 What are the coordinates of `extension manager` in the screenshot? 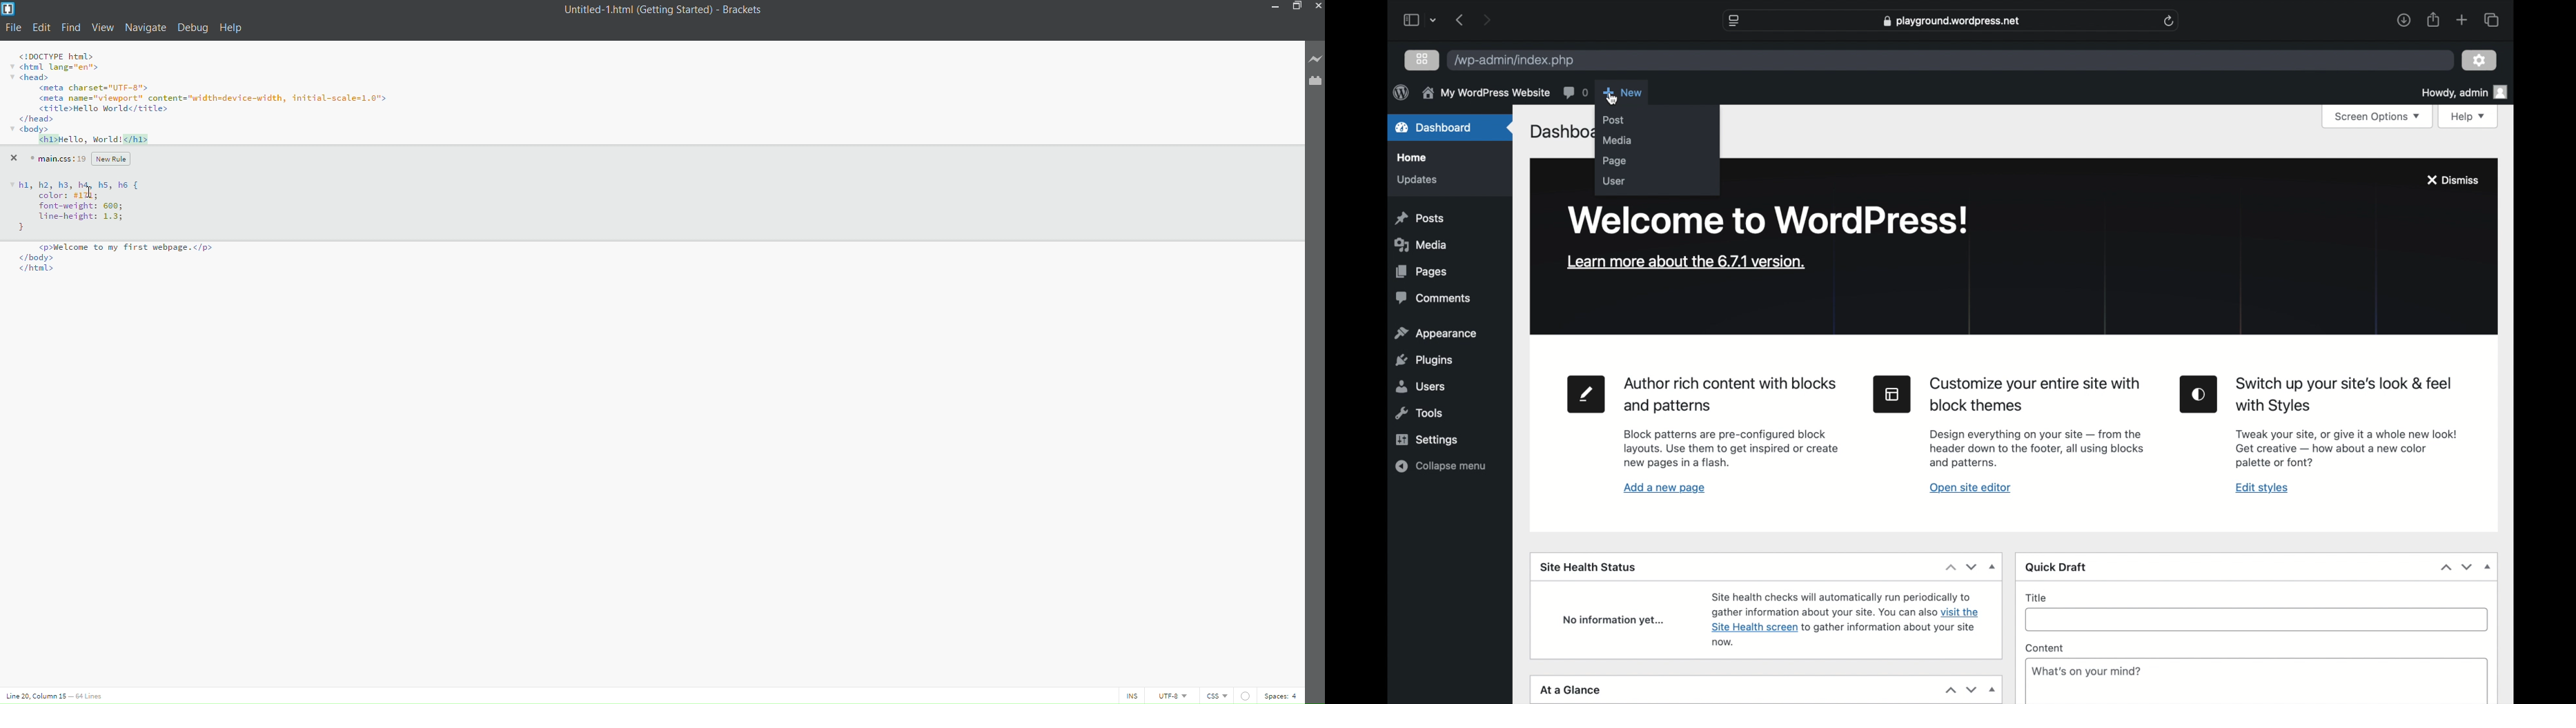 It's located at (1312, 81).